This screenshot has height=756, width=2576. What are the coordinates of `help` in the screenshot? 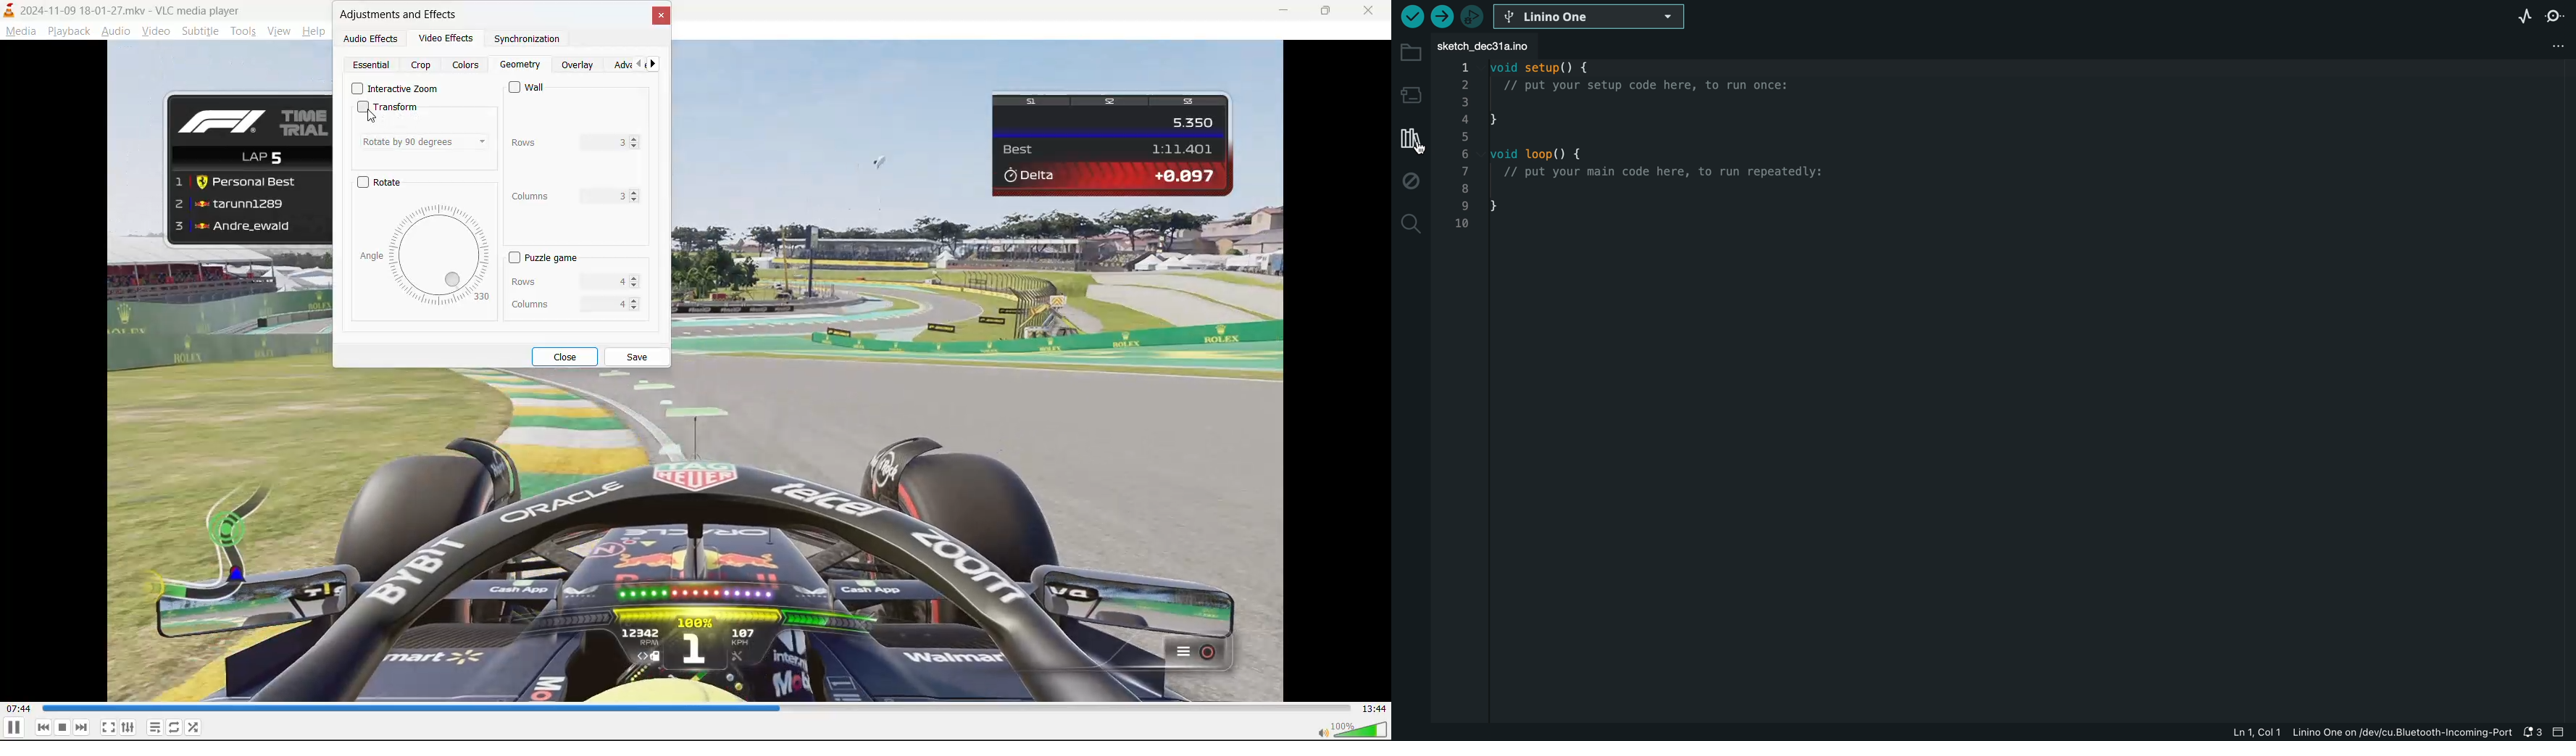 It's located at (316, 30).